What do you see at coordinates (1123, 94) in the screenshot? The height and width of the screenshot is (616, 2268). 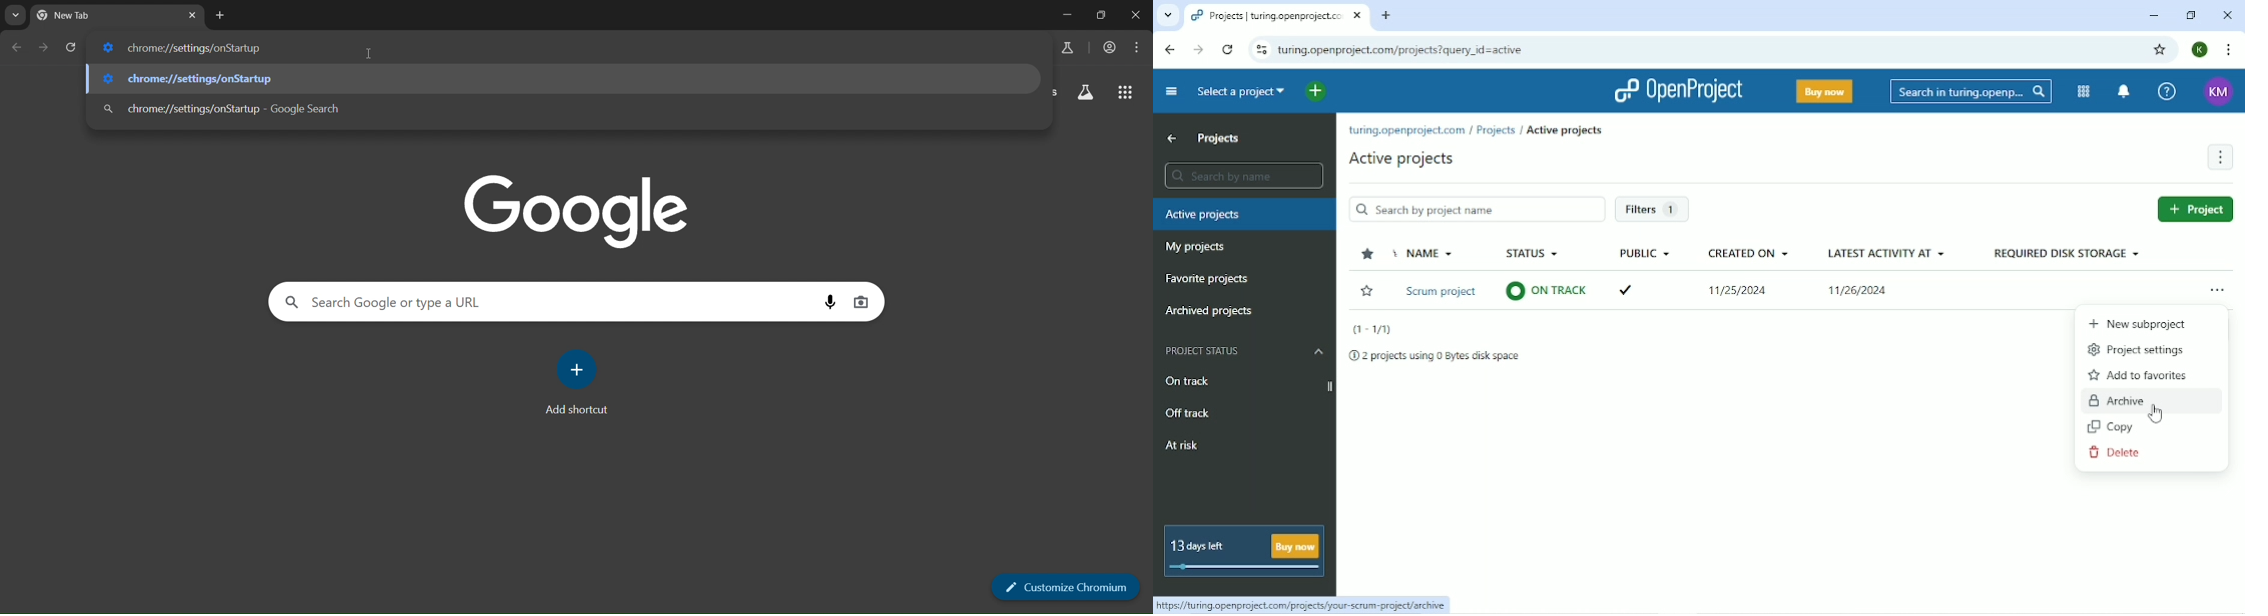 I see `google apps` at bounding box center [1123, 94].